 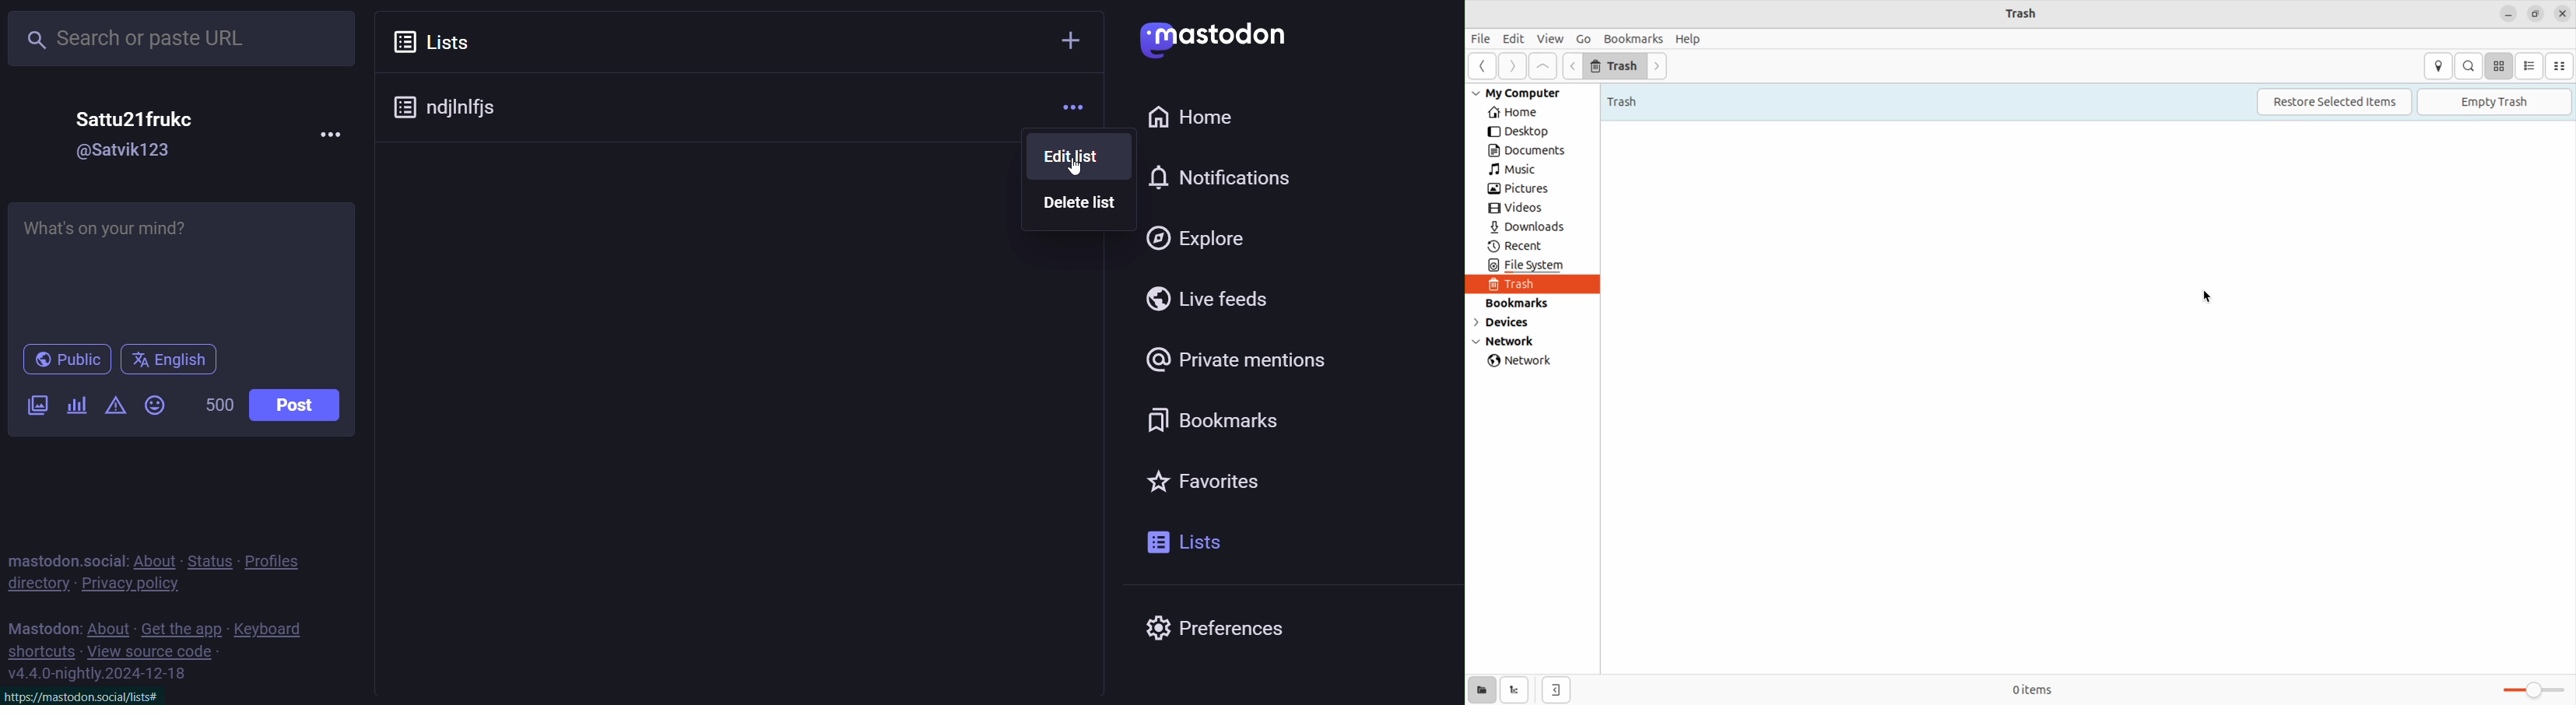 What do you see at coordinates (1076, 107) in the screenshot?
I see `more` at bounding box center [1076, 107].